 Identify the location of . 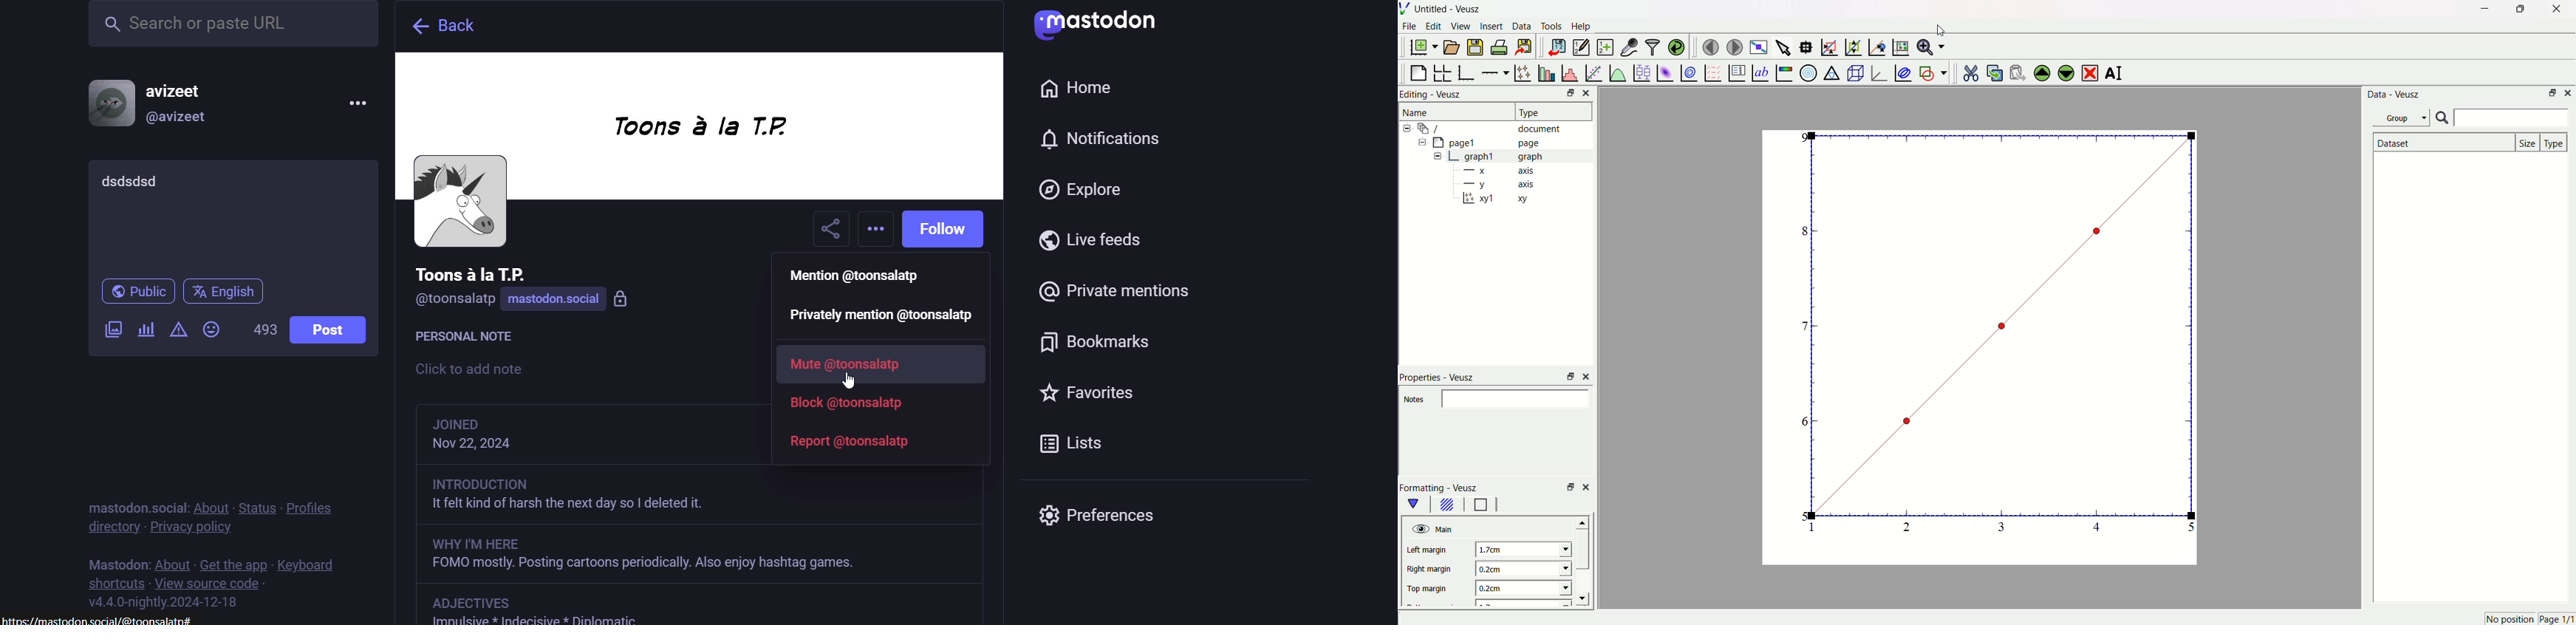
(855, 380).